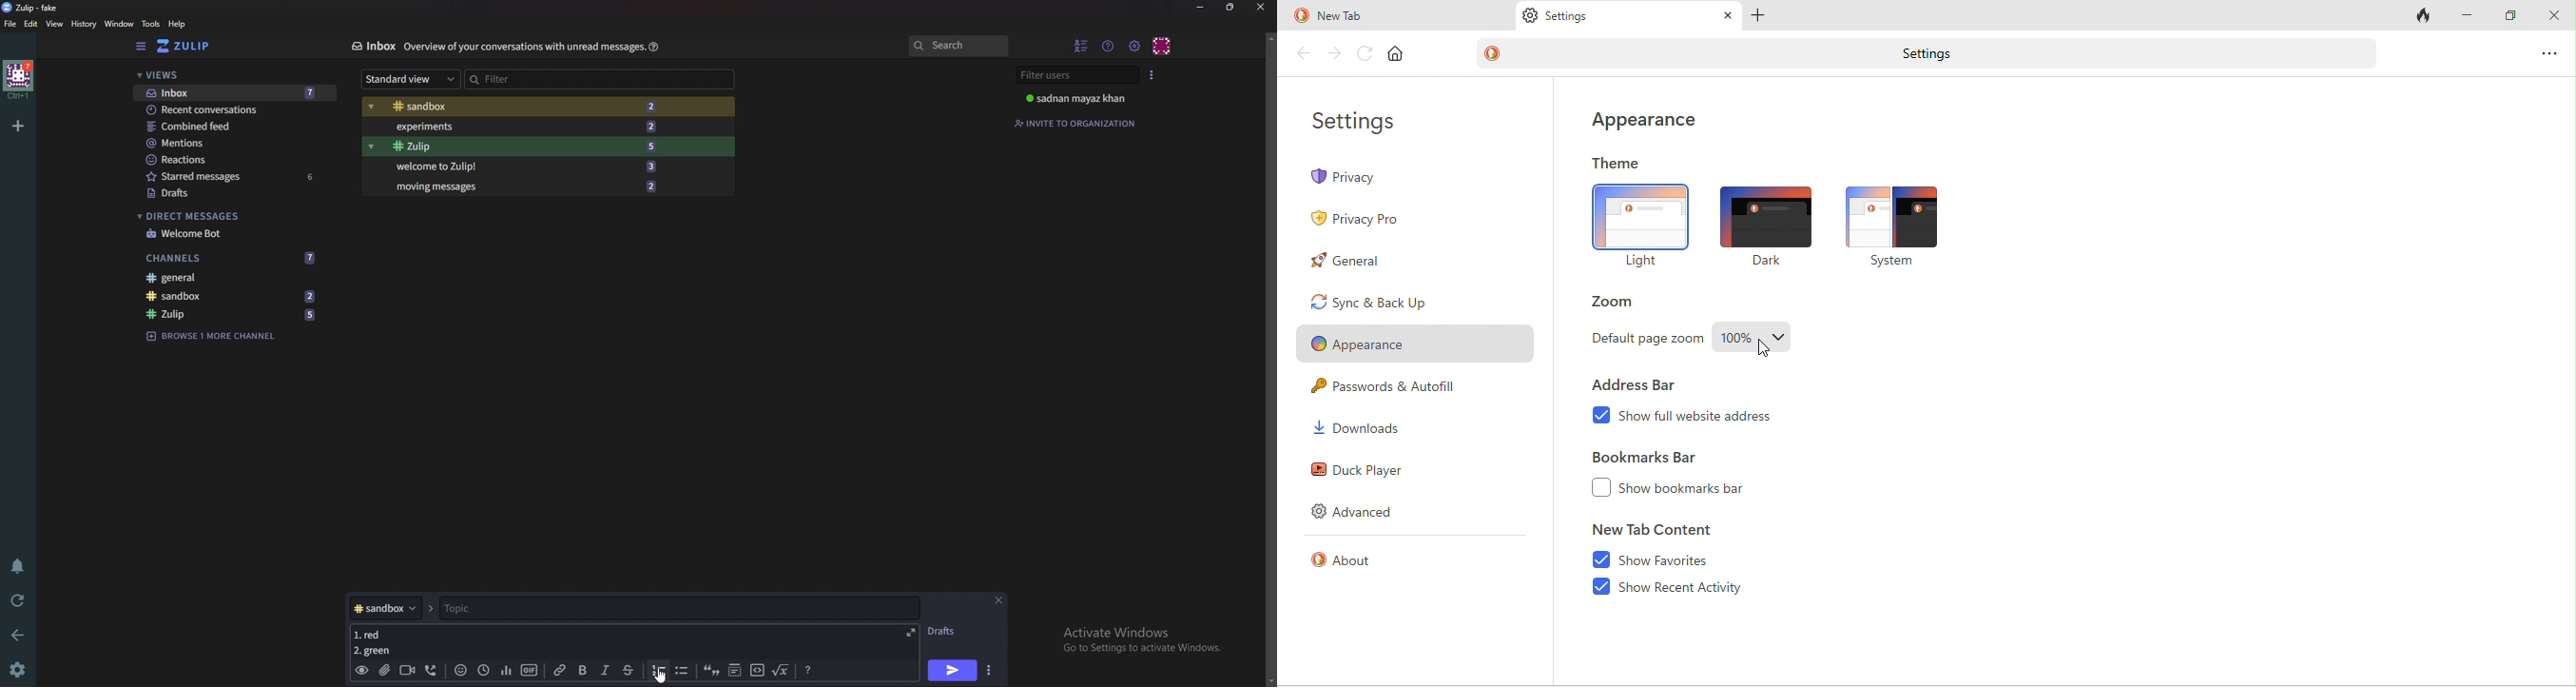  What do you see at coordinates (909, 631) in the screenshot?
I see `Expand` at bounding box center [909, 631].